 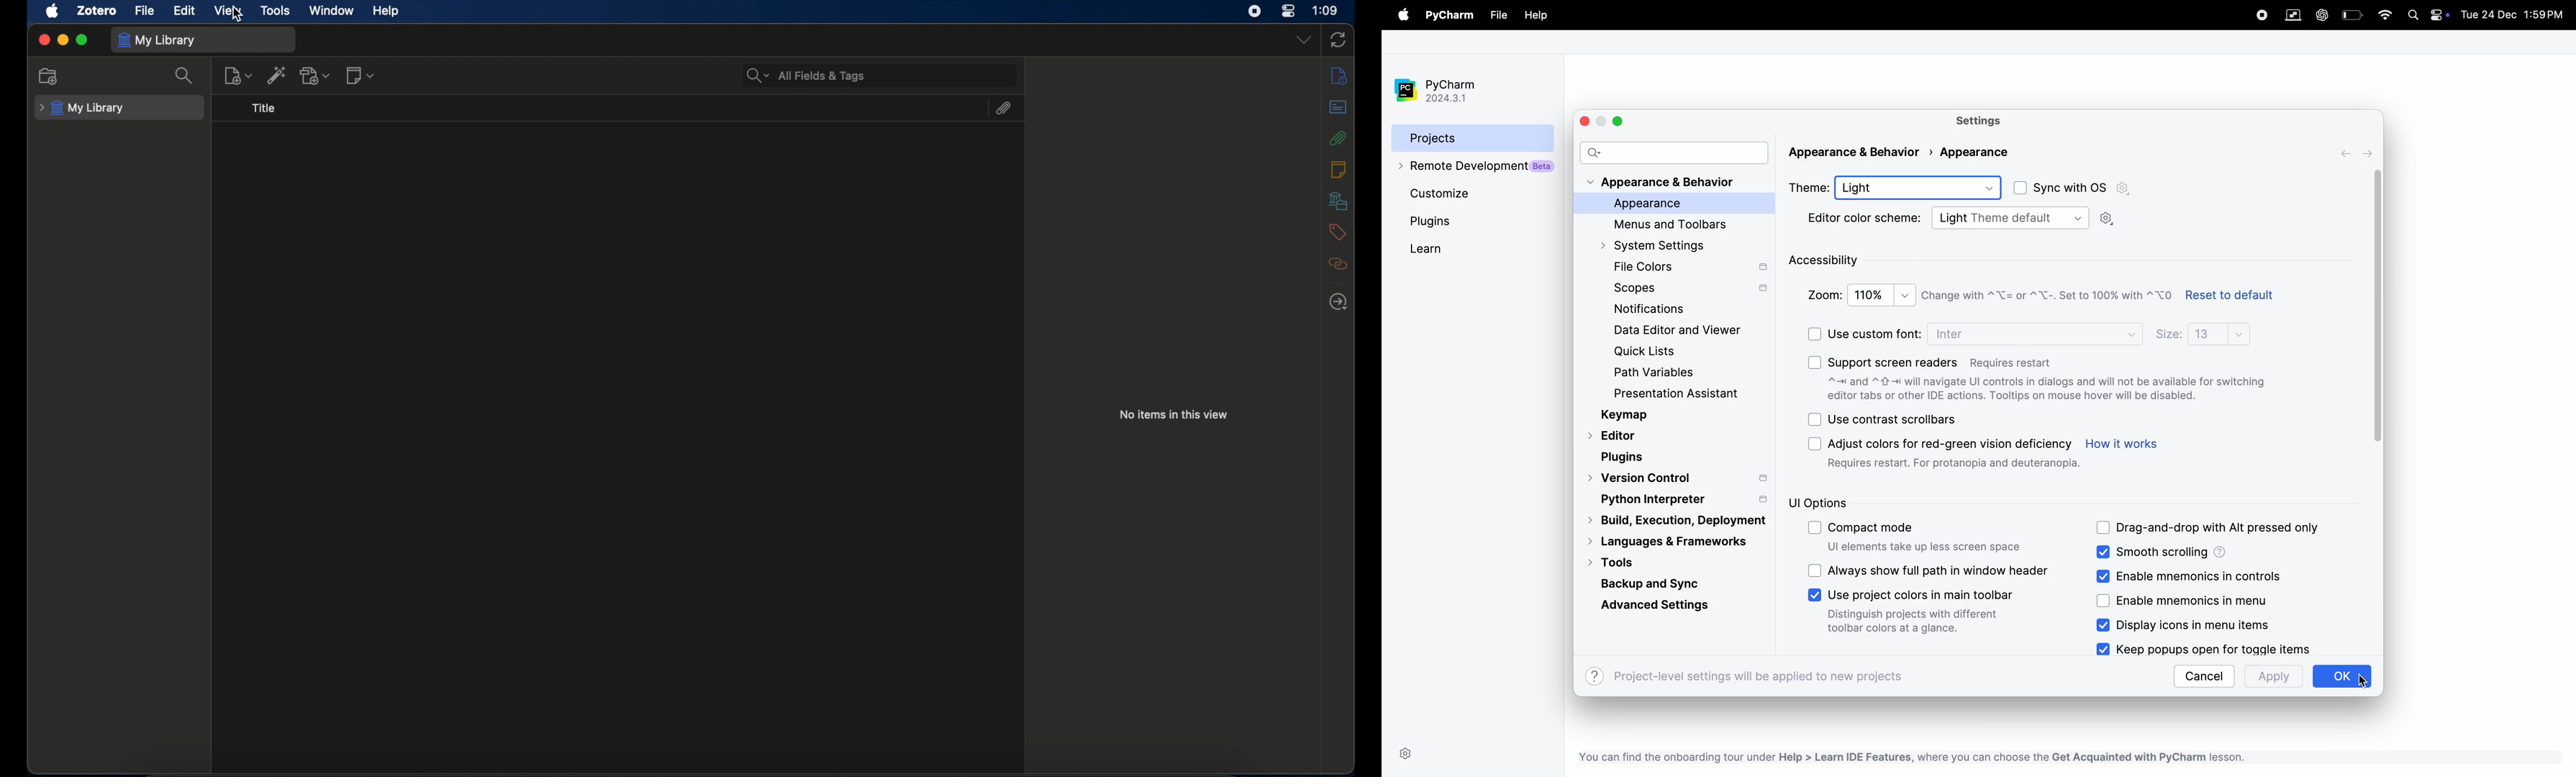 I want to click on control center, so click(x=1288, y=11).